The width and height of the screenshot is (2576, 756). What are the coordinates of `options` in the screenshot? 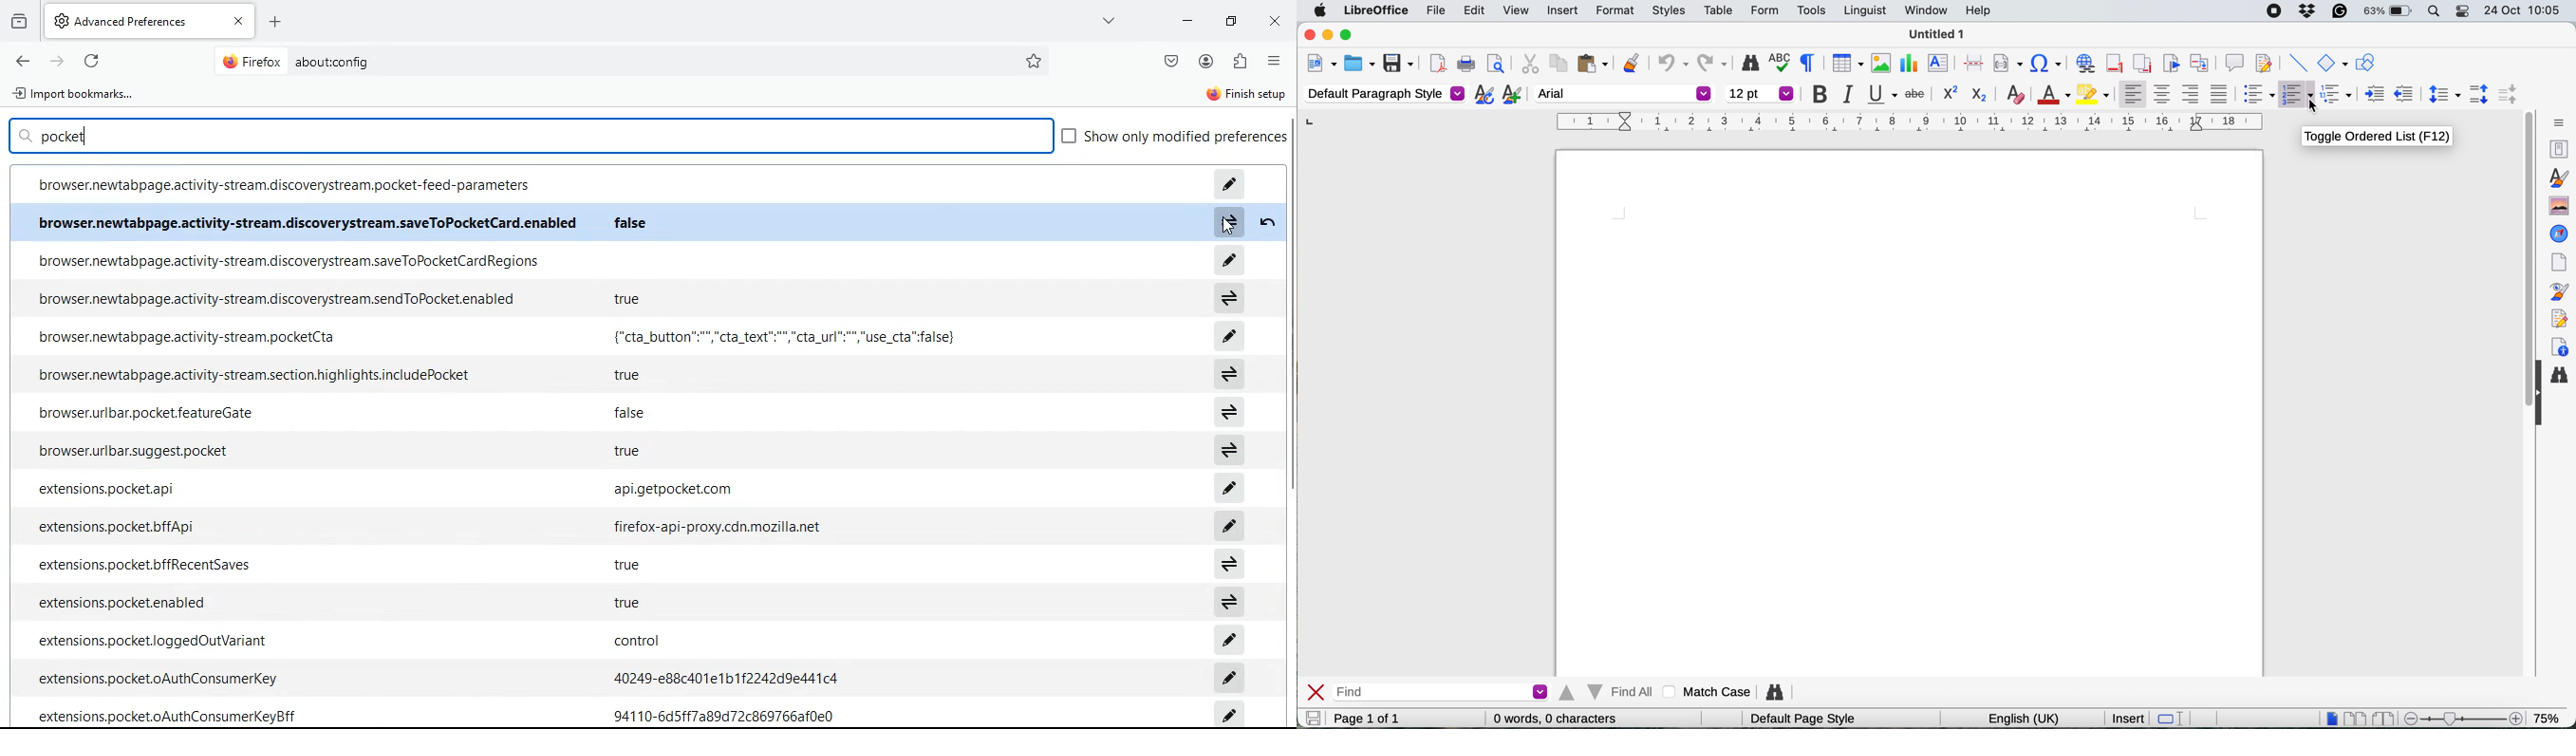 It's located at (1275, 64).